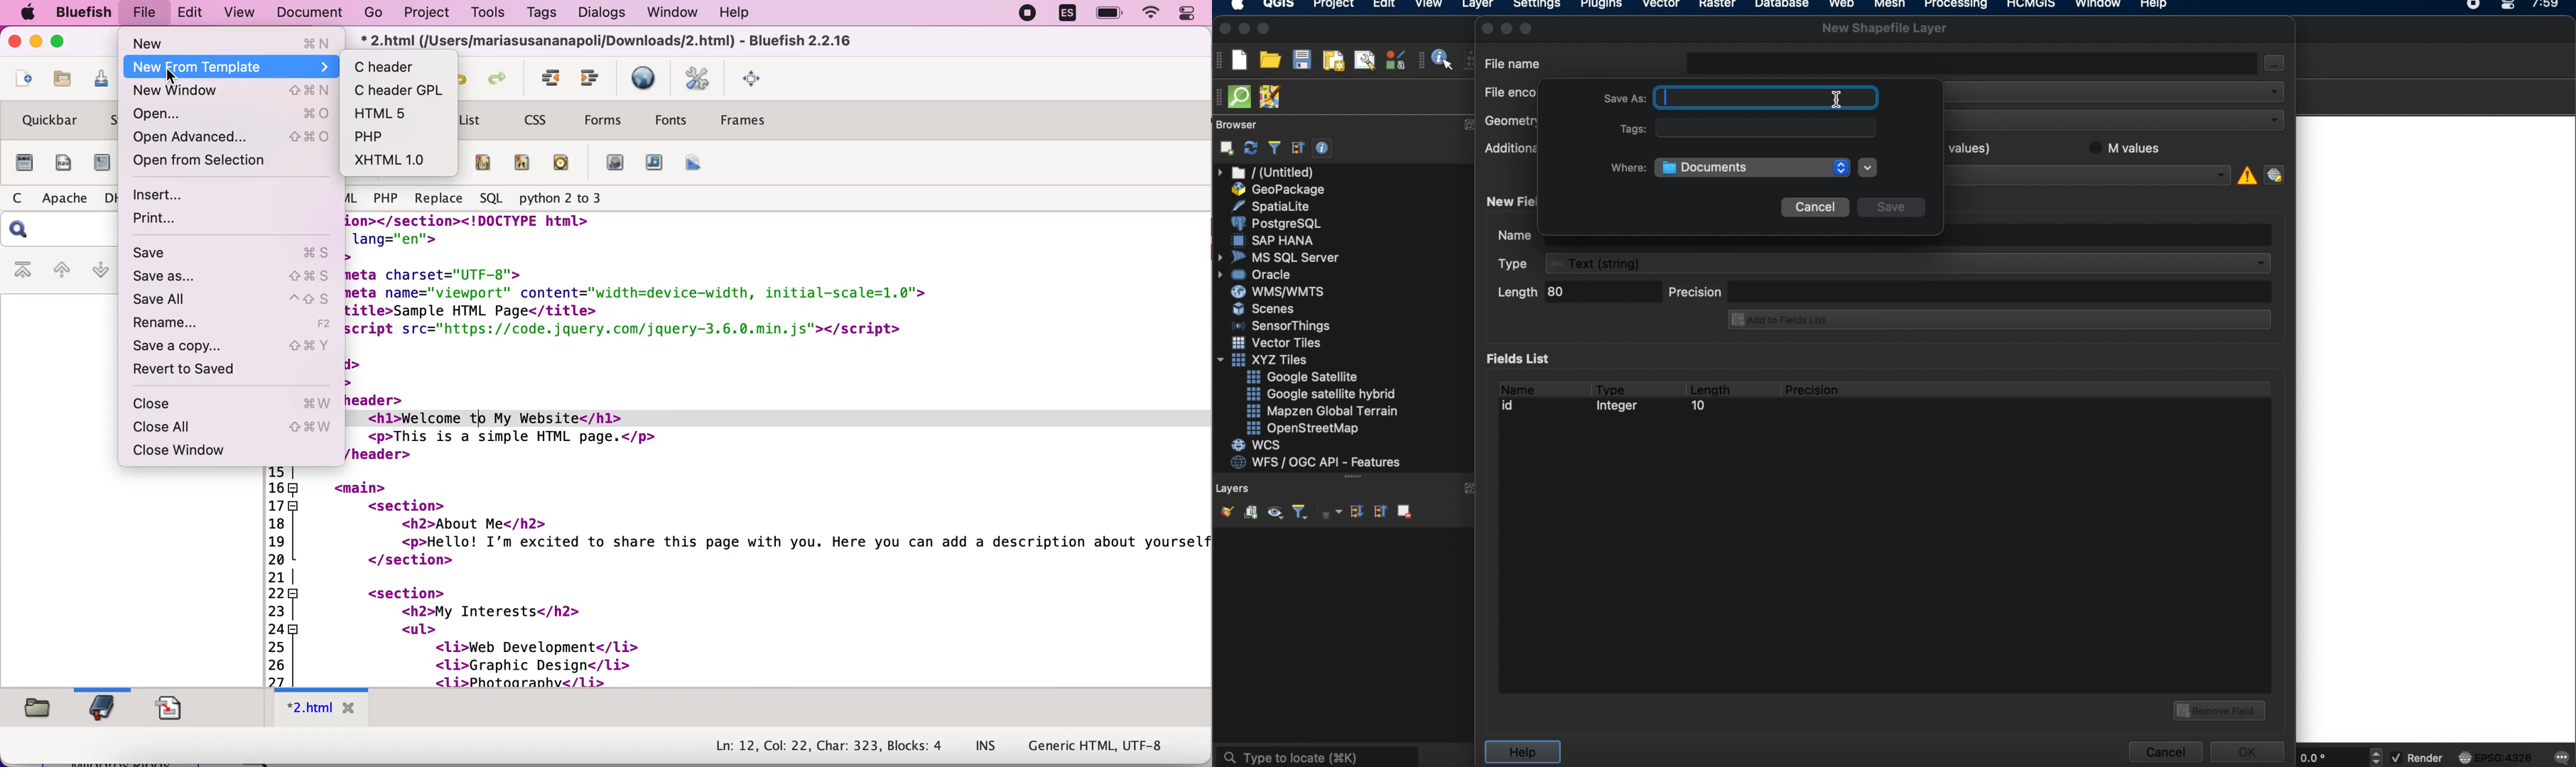  I want to click on type to locate, so click(1316, 756).